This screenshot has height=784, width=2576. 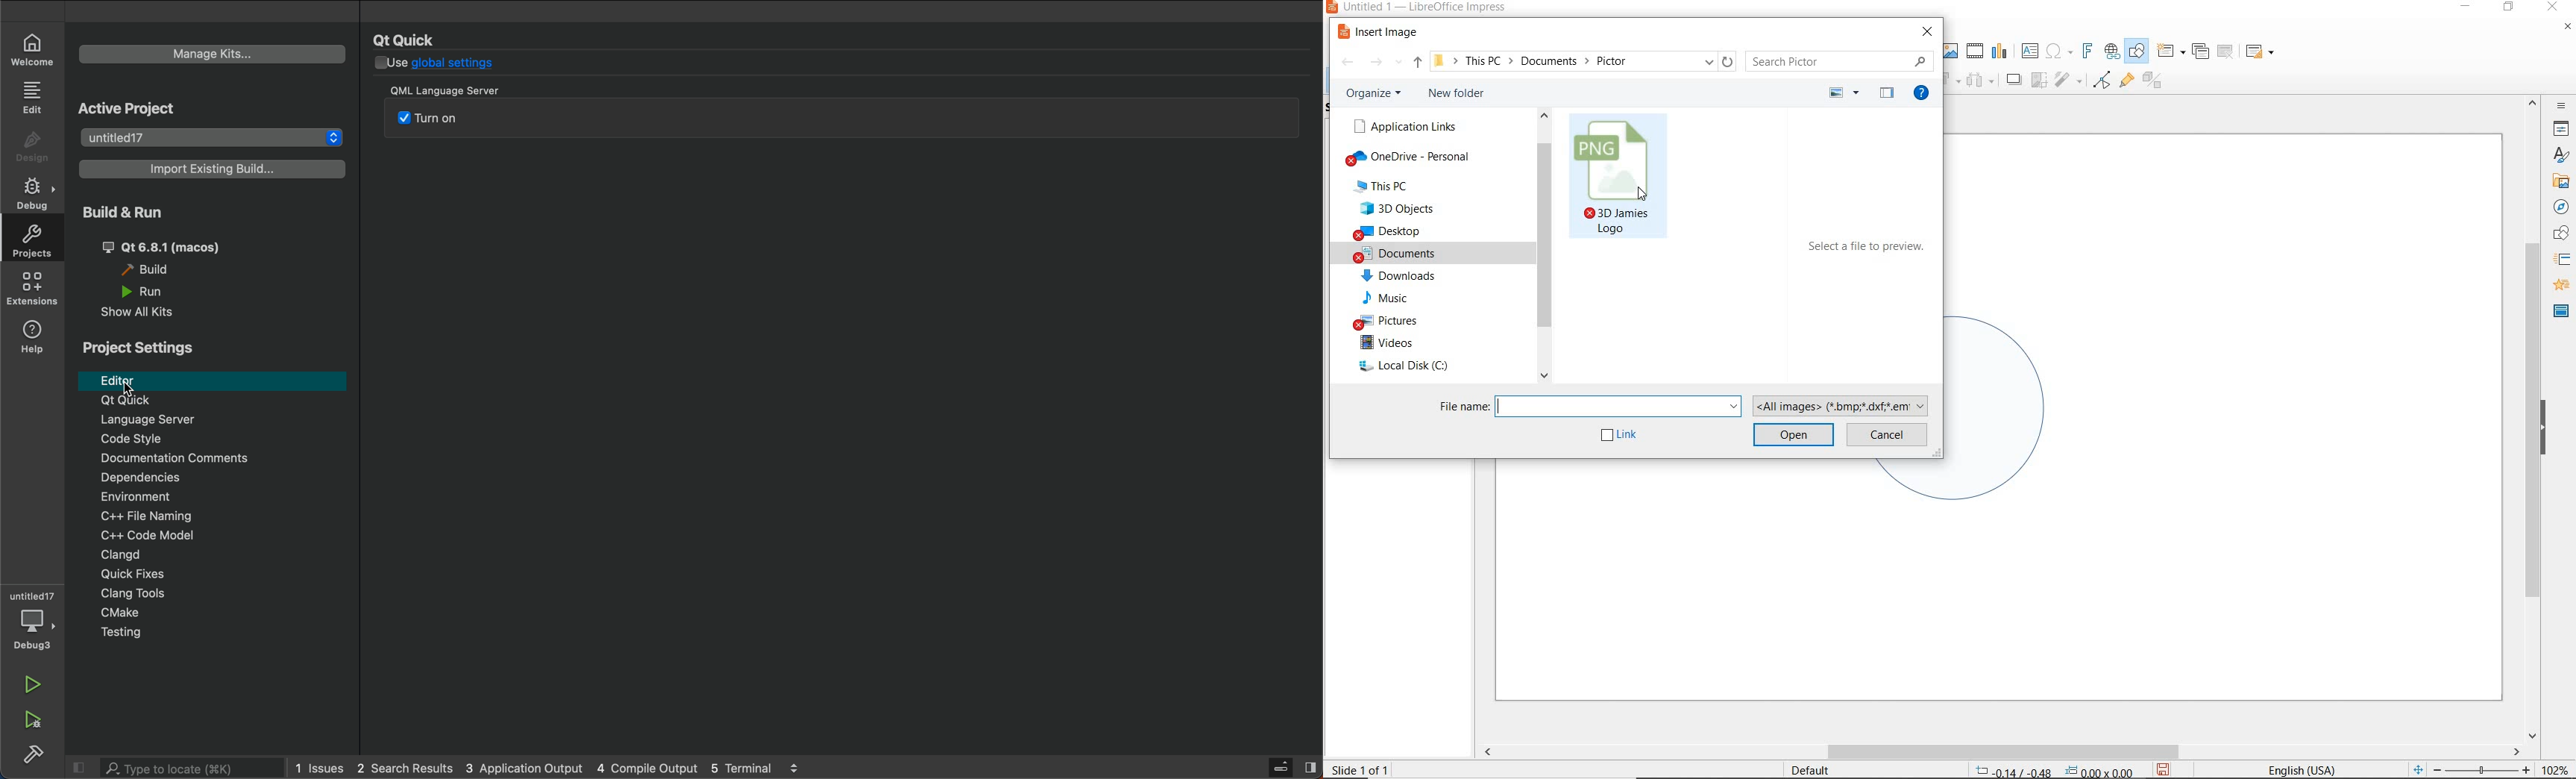 I want to click on LINK, so click(x=1621, y=436).